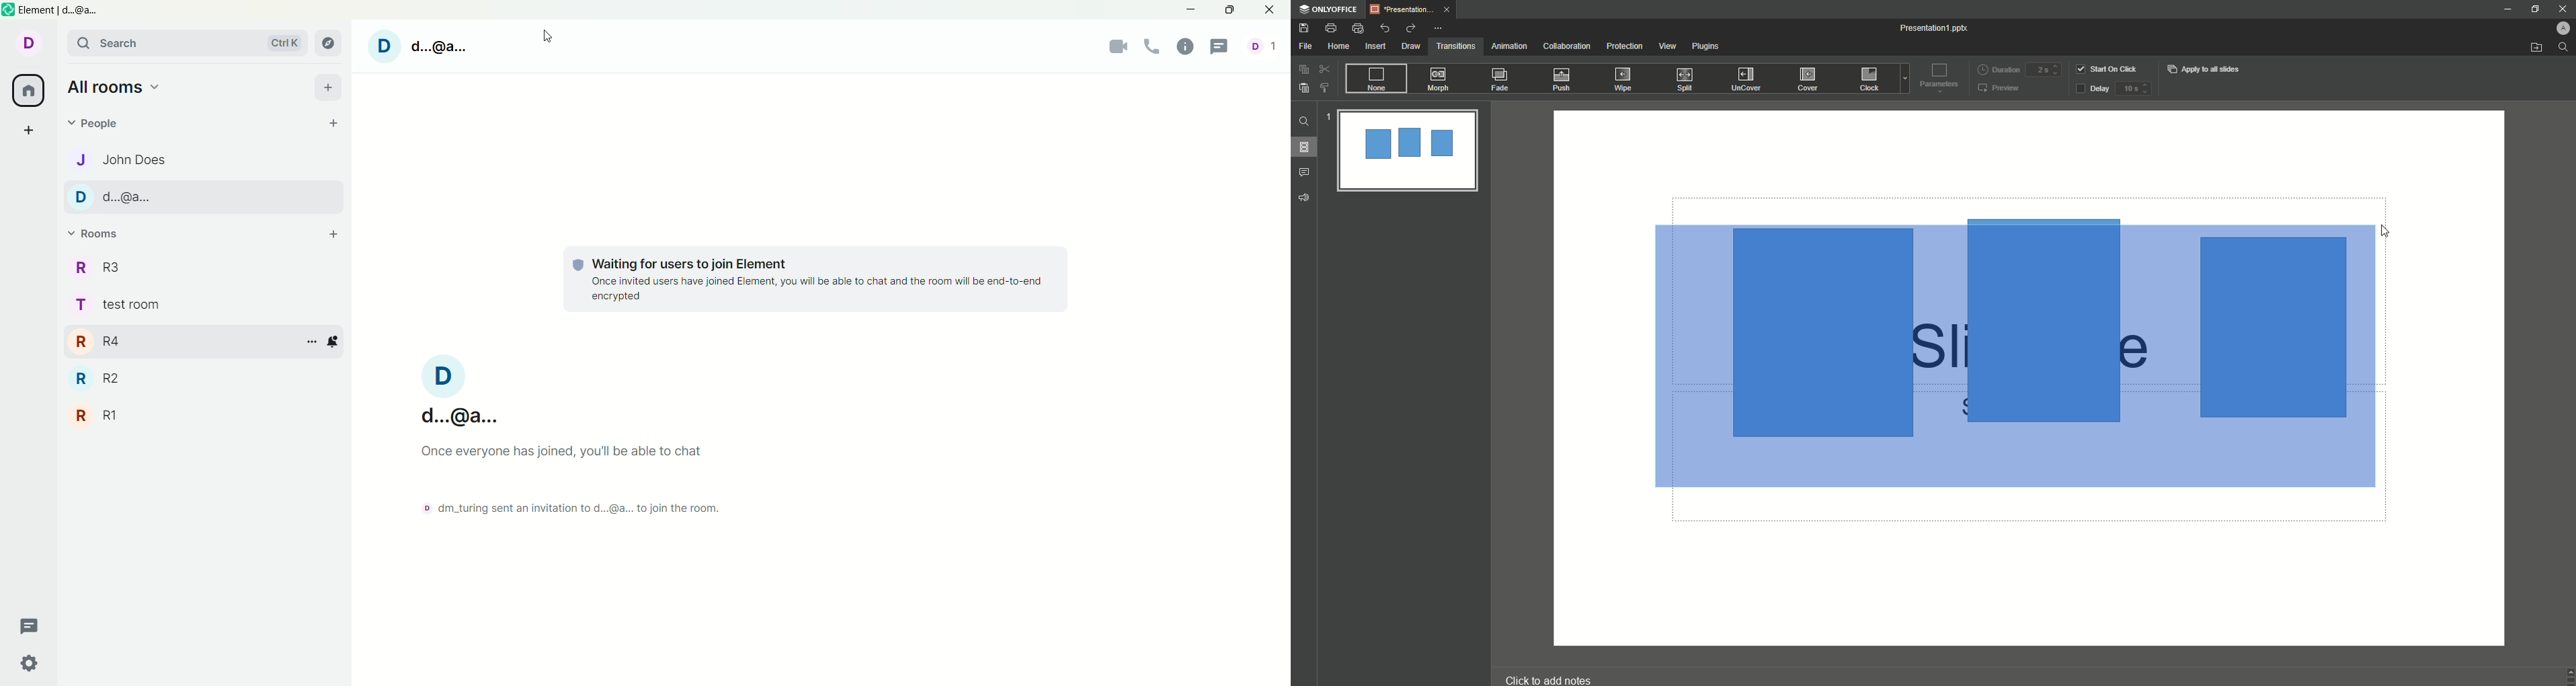 This screenshot has width=2576, height=700. What do you see at coordinates (204, 414) in the screenshot?
I see `R1 room` at bounding box center [204, 414].